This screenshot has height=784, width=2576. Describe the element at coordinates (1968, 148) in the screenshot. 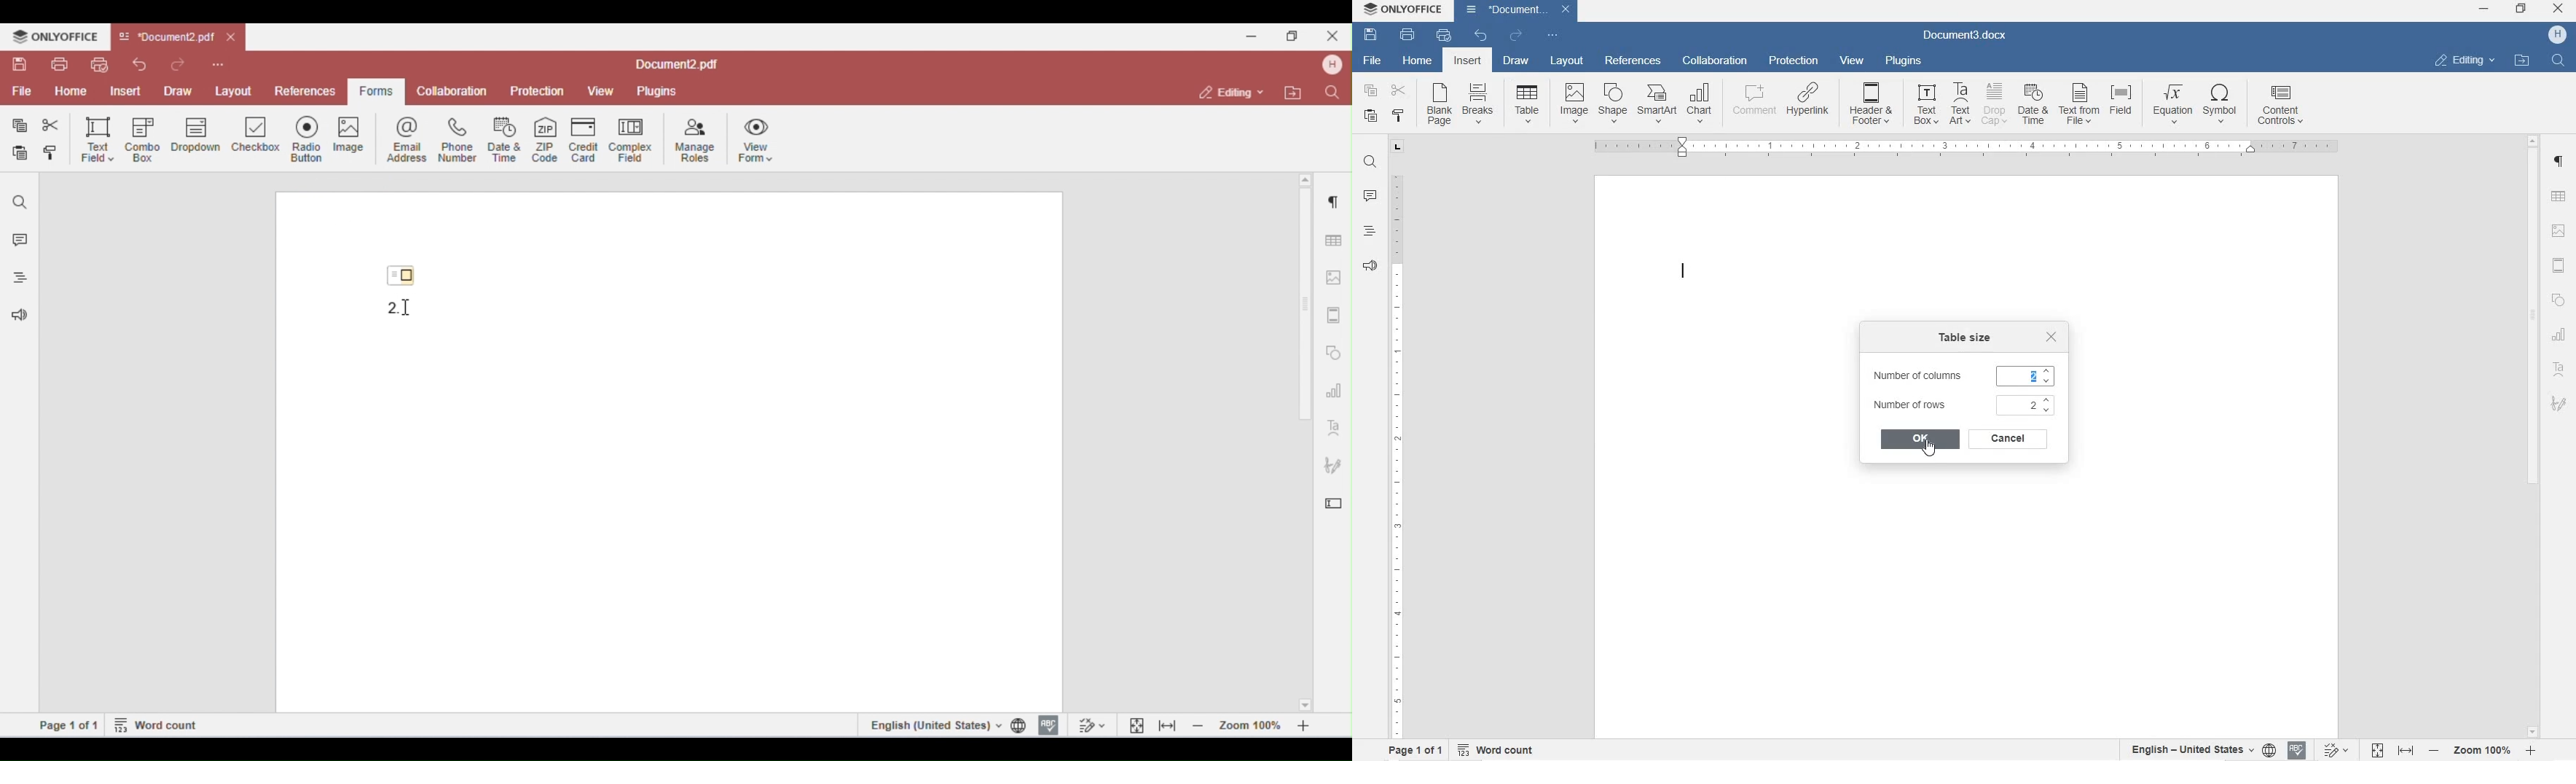

I see `Ruler` at that location.